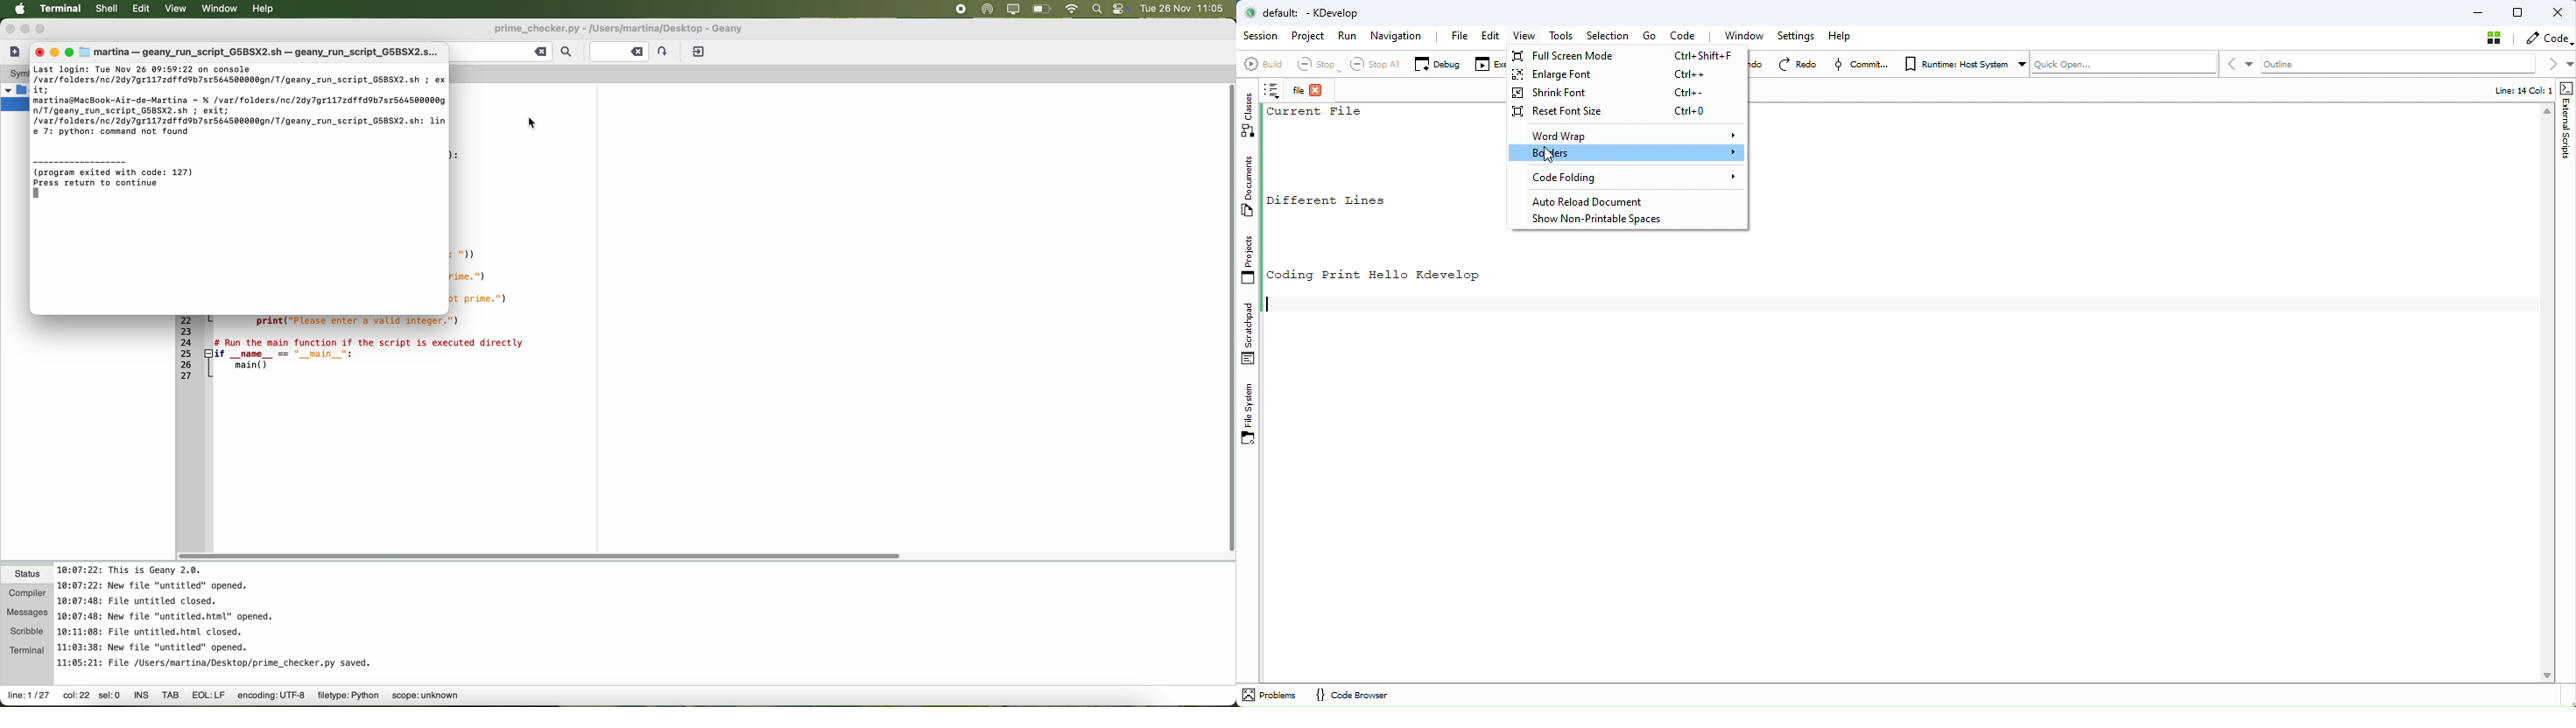  What do you see at coordinates (1688, 35) in the screenshot?
I see `Code` at bounding box center [1688, 35].